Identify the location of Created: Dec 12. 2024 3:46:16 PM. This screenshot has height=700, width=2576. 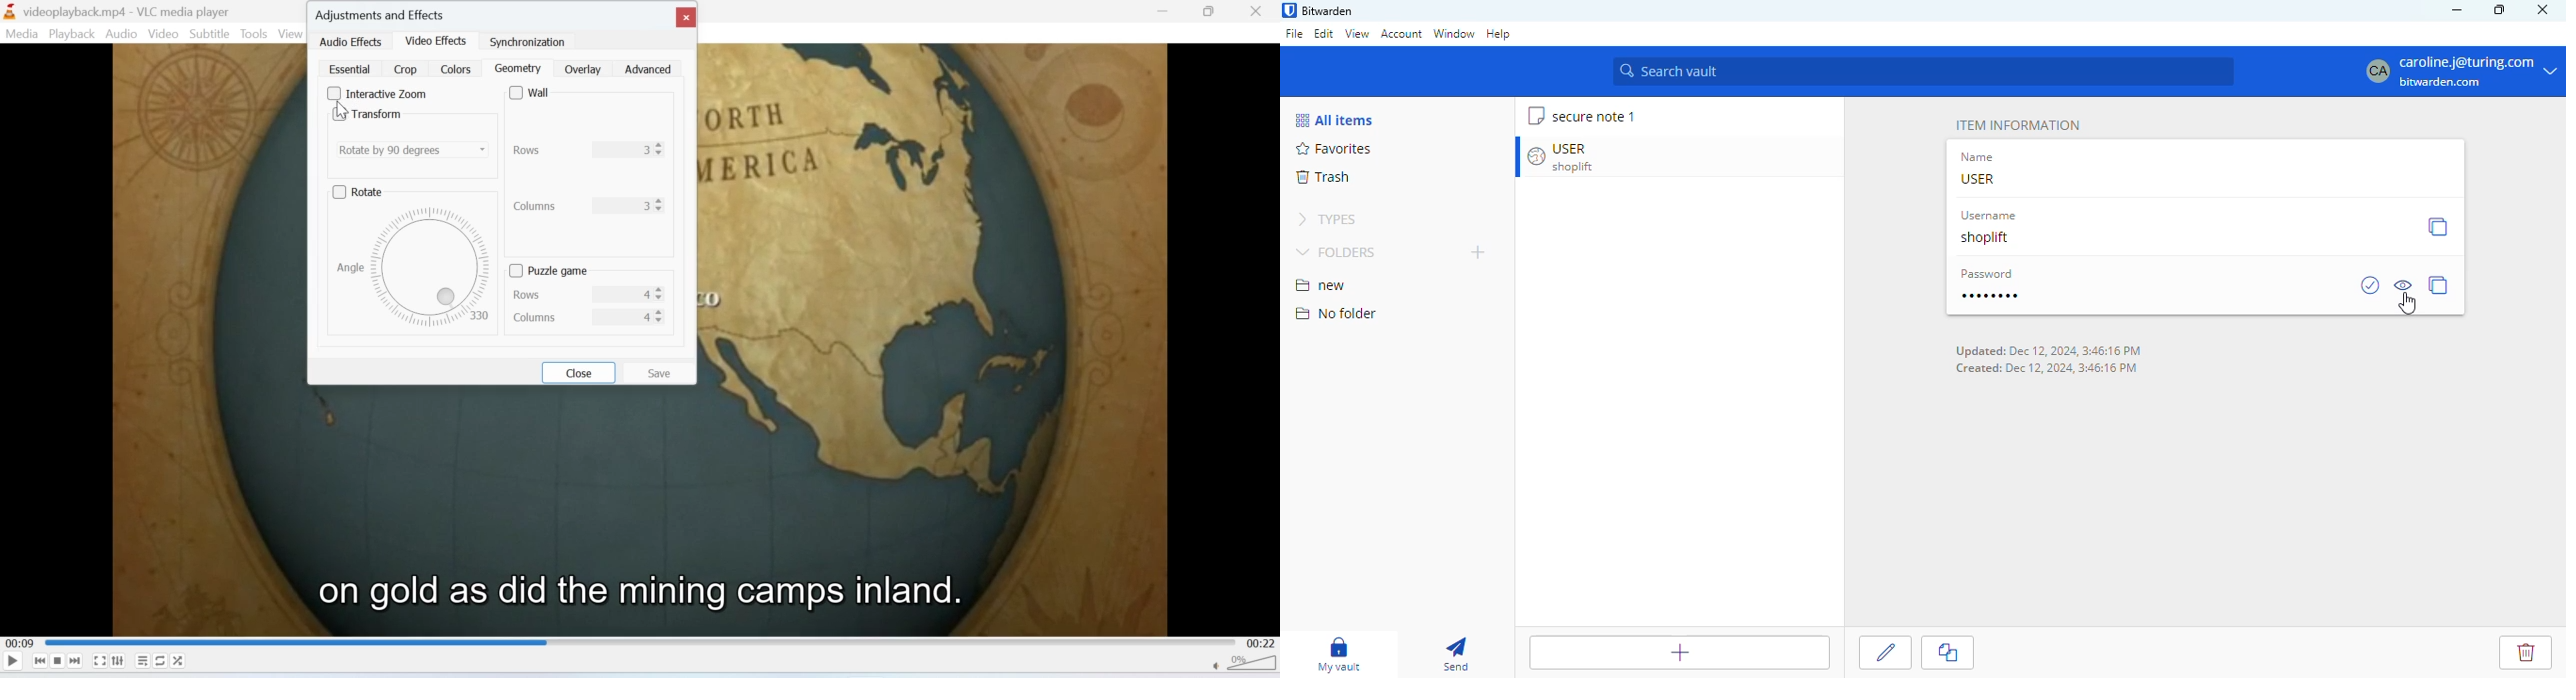
(2049, 367).